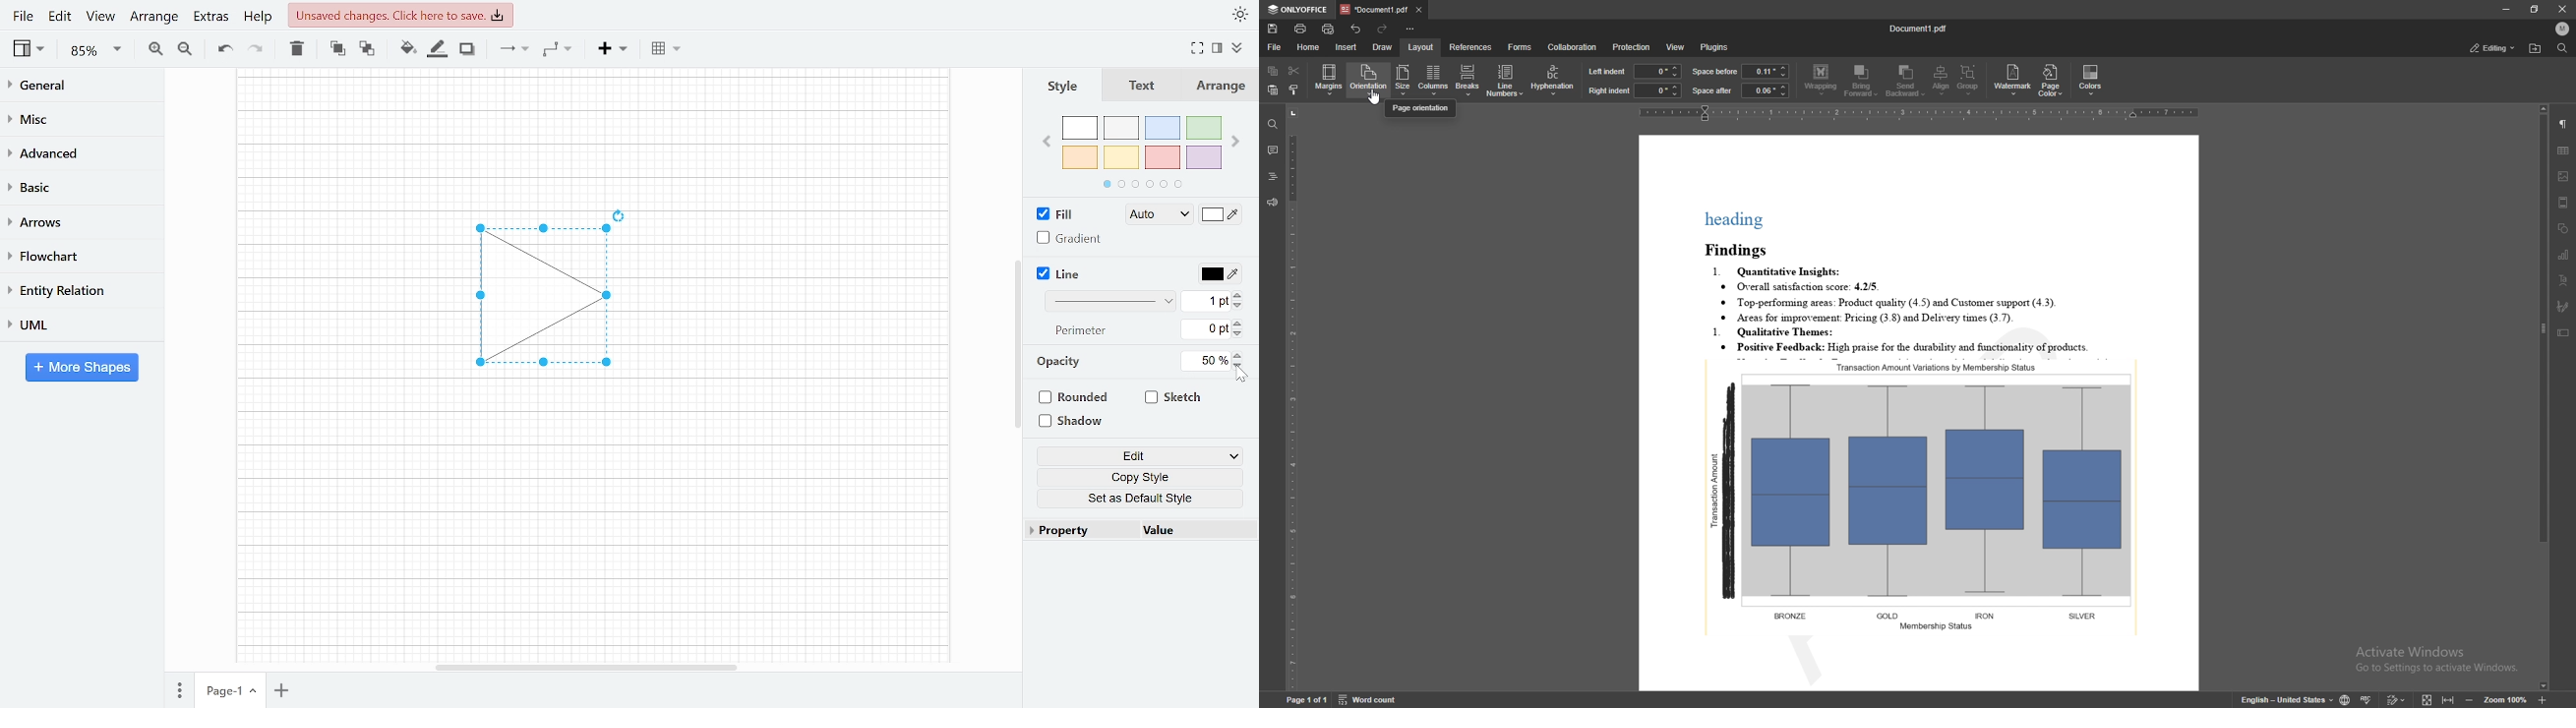 This screenshot has width=2576, height=728. I want to click on orientation, so click(1368, 79).